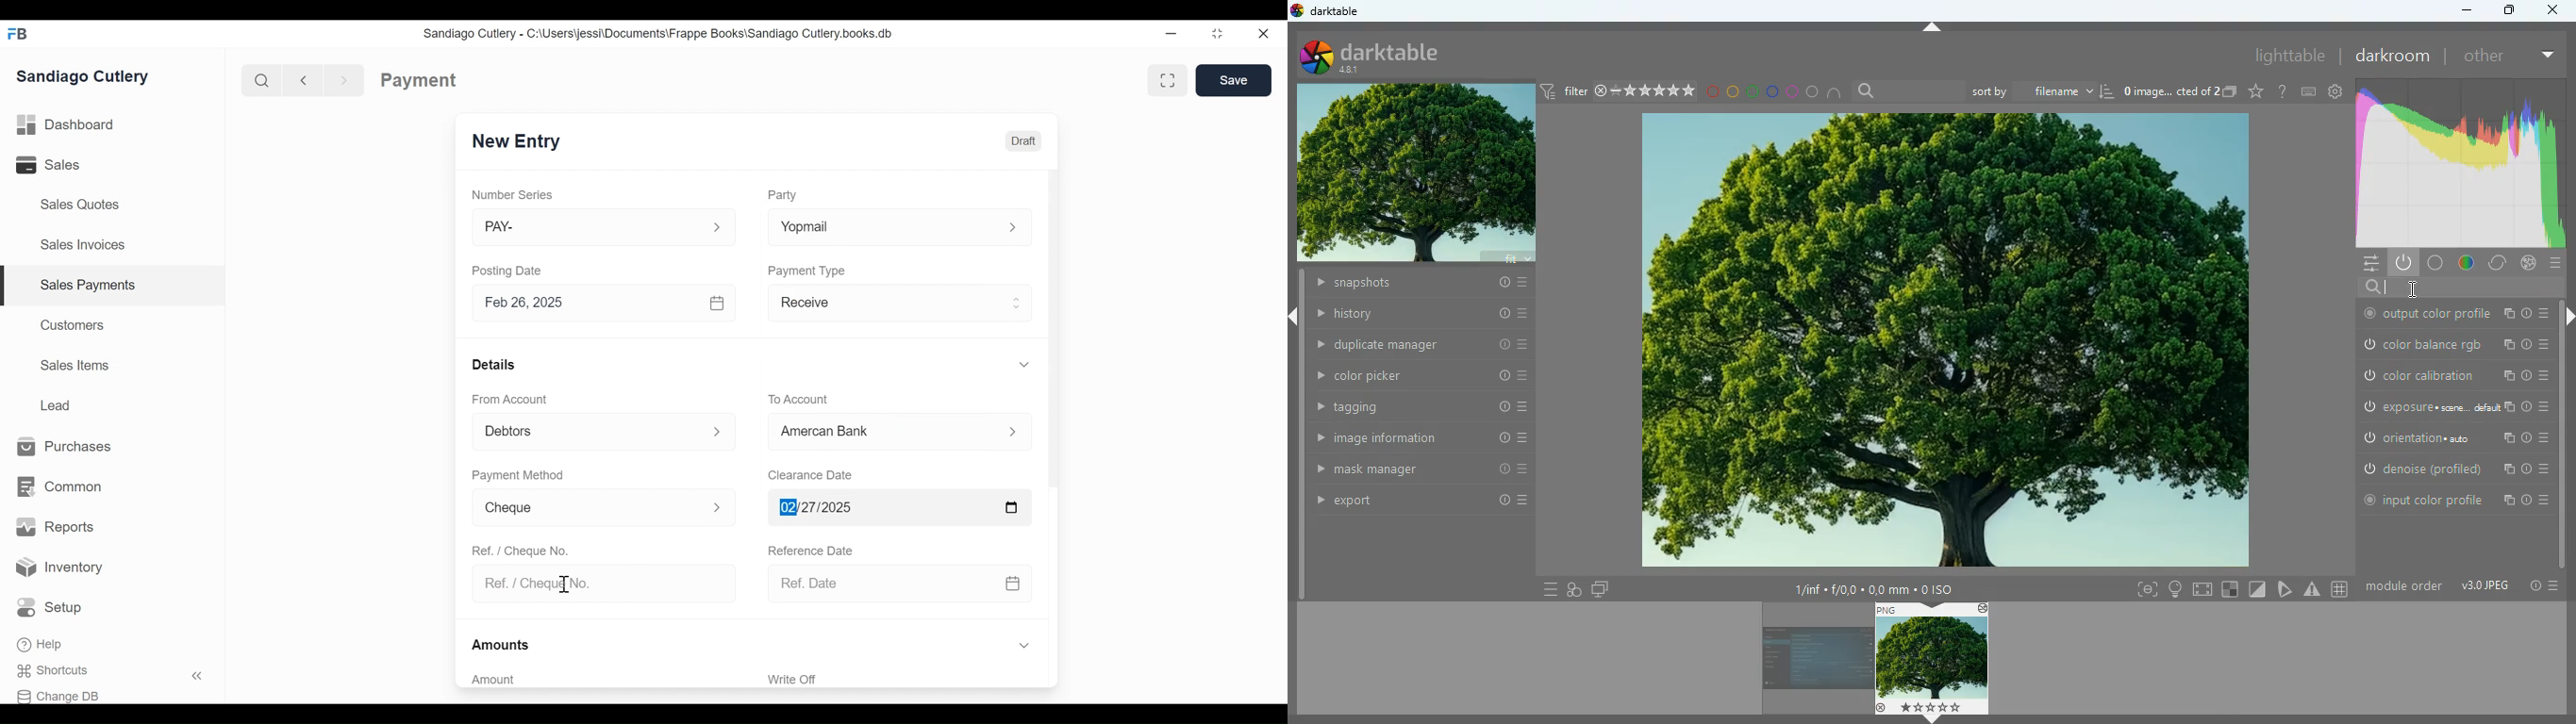 The width and height of the screenshot is (2576, 728). I want to click on Amount, so click(597, 680).